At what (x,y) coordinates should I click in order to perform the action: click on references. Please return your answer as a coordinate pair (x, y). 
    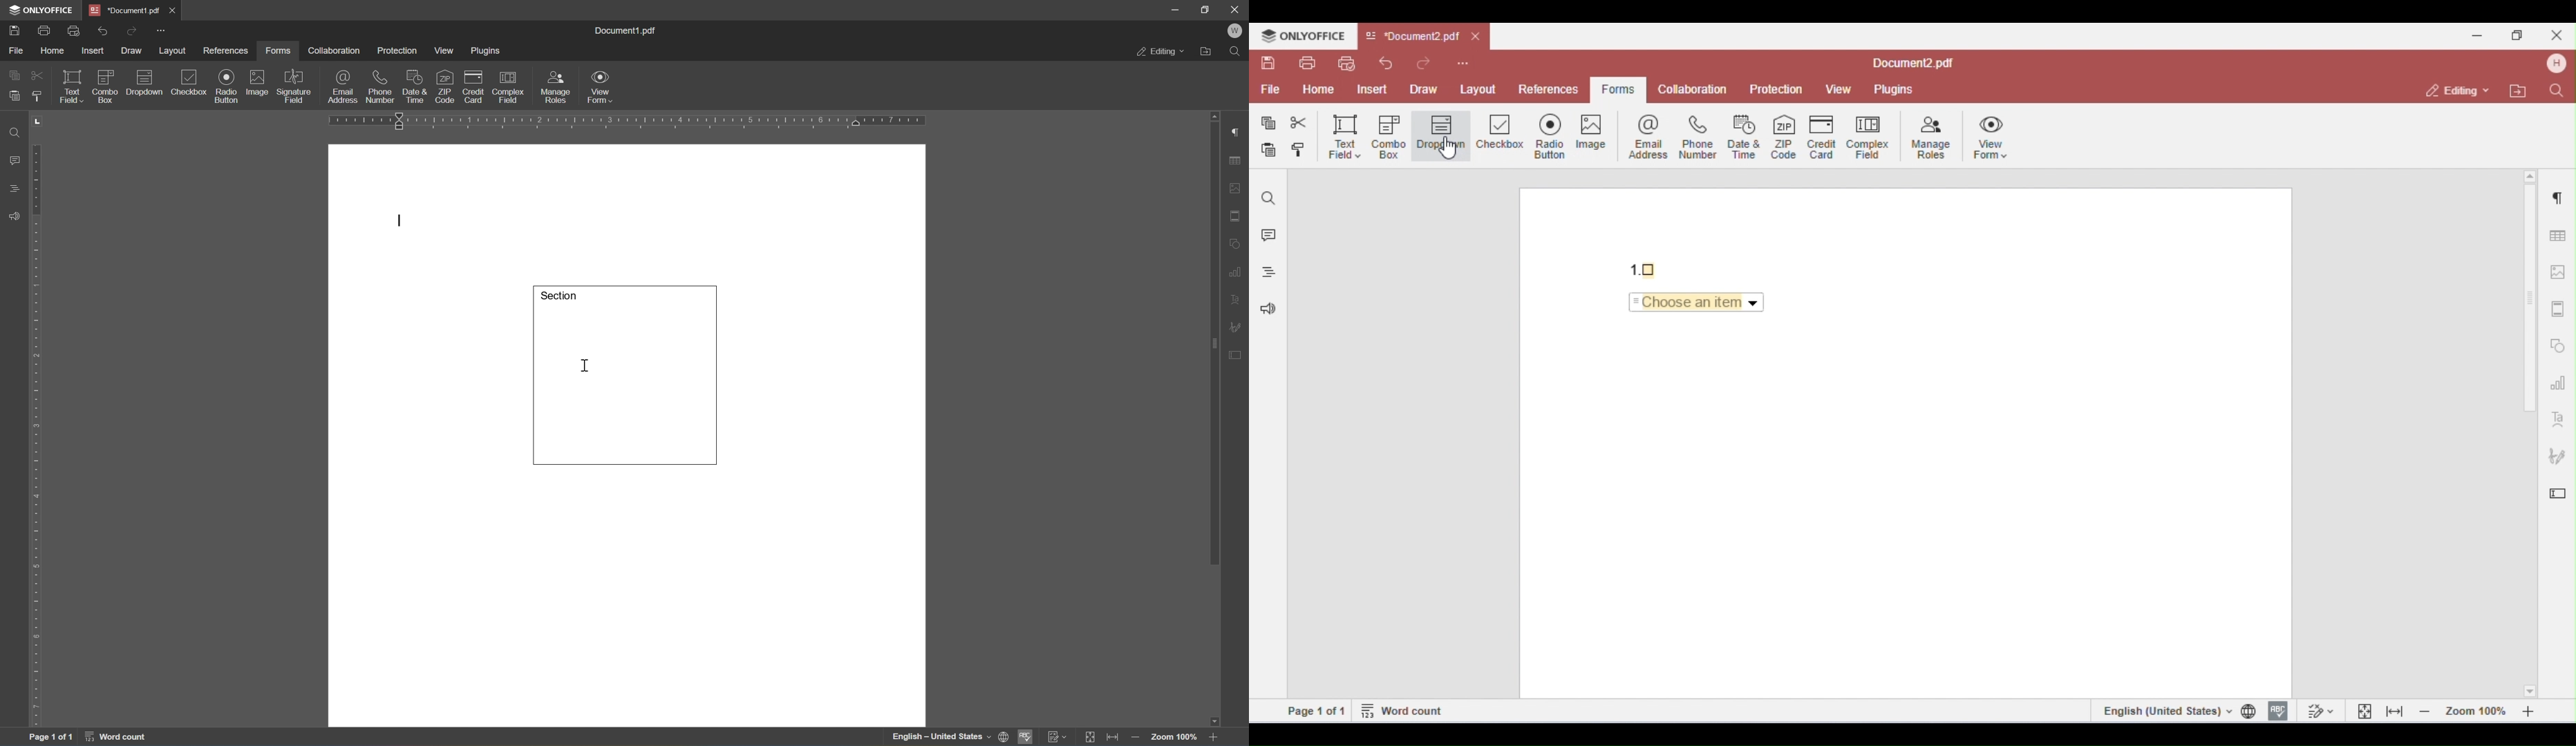
    Looking at the image, I should click on (225, 51).